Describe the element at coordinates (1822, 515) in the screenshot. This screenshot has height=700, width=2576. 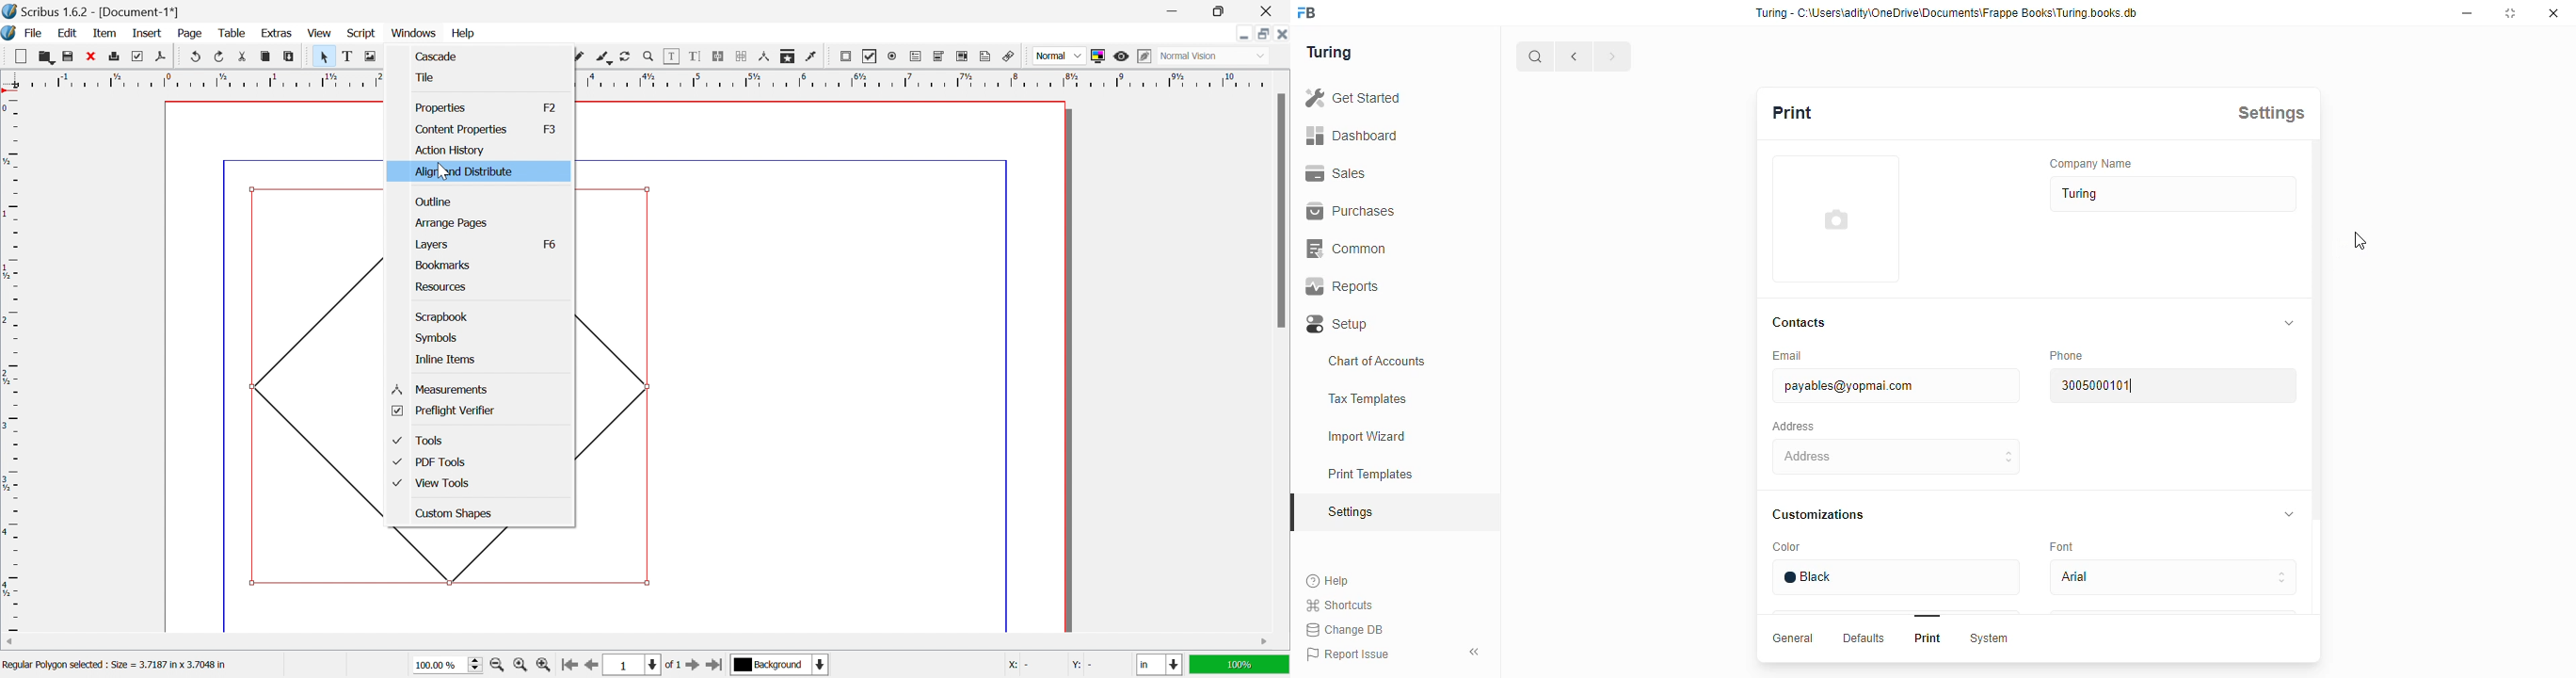
I see `‘Customizations` at that location.